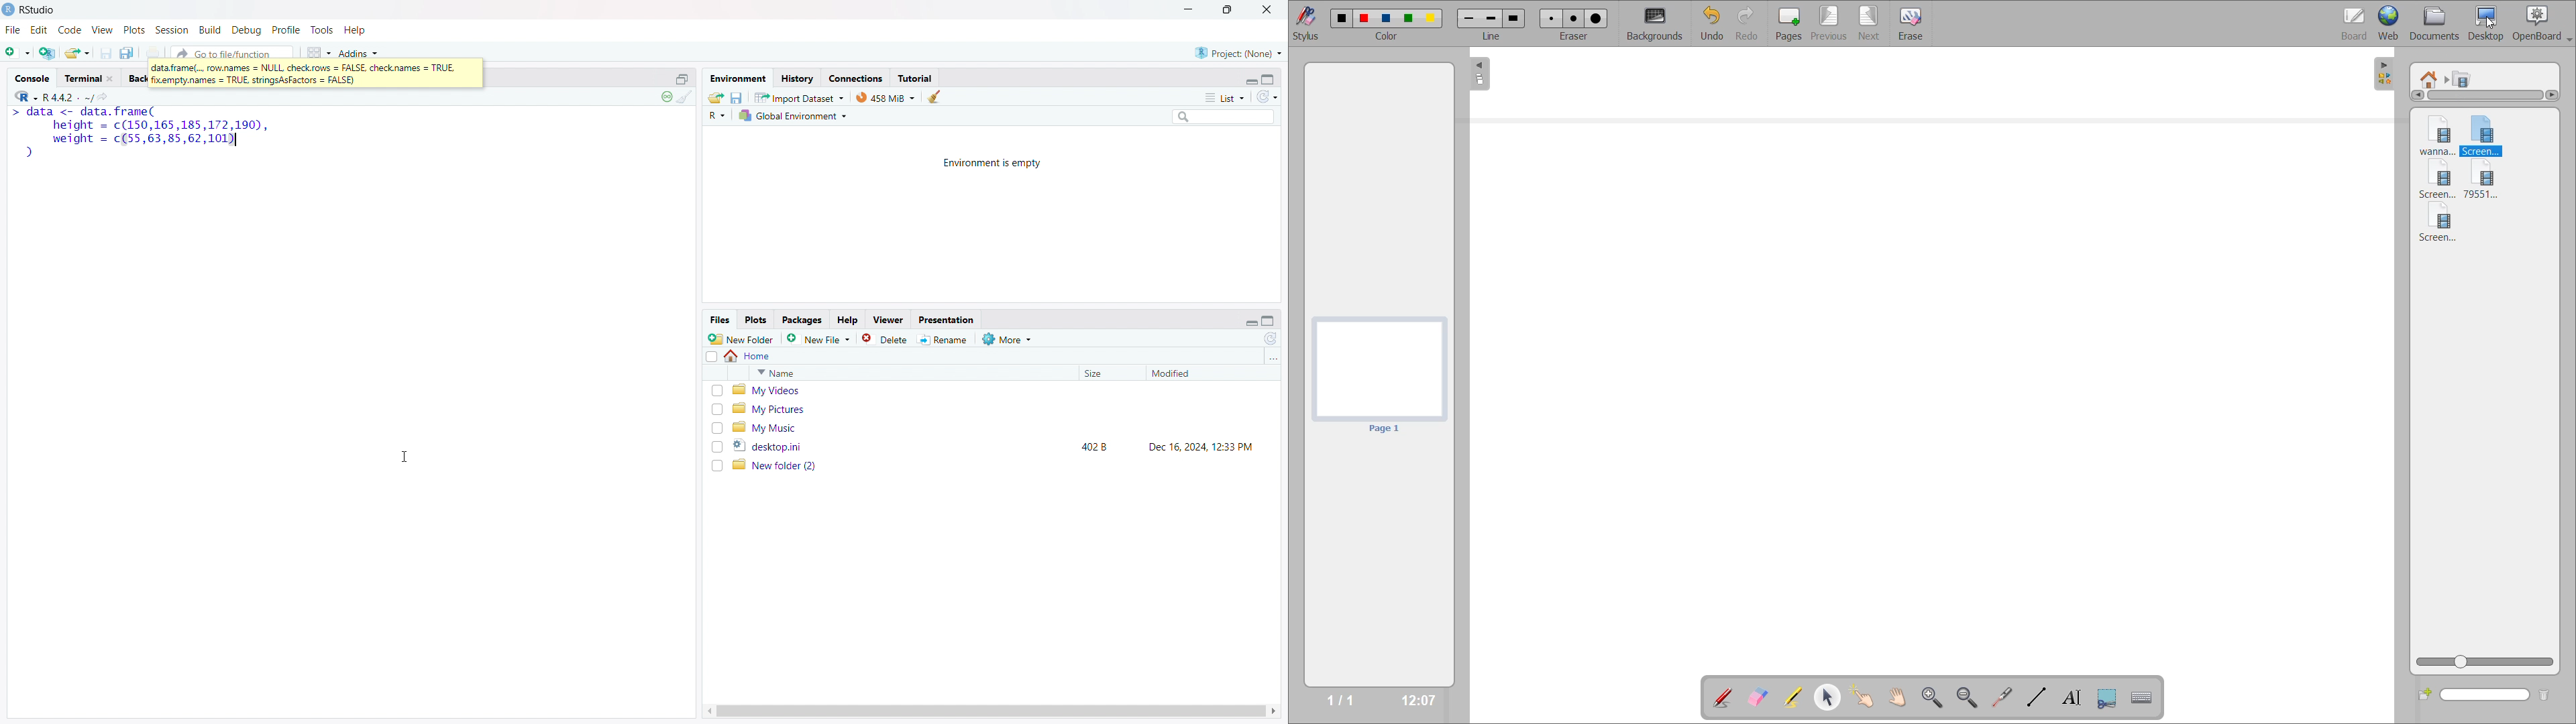  I want to click on scroll right, so click(1275, 711).